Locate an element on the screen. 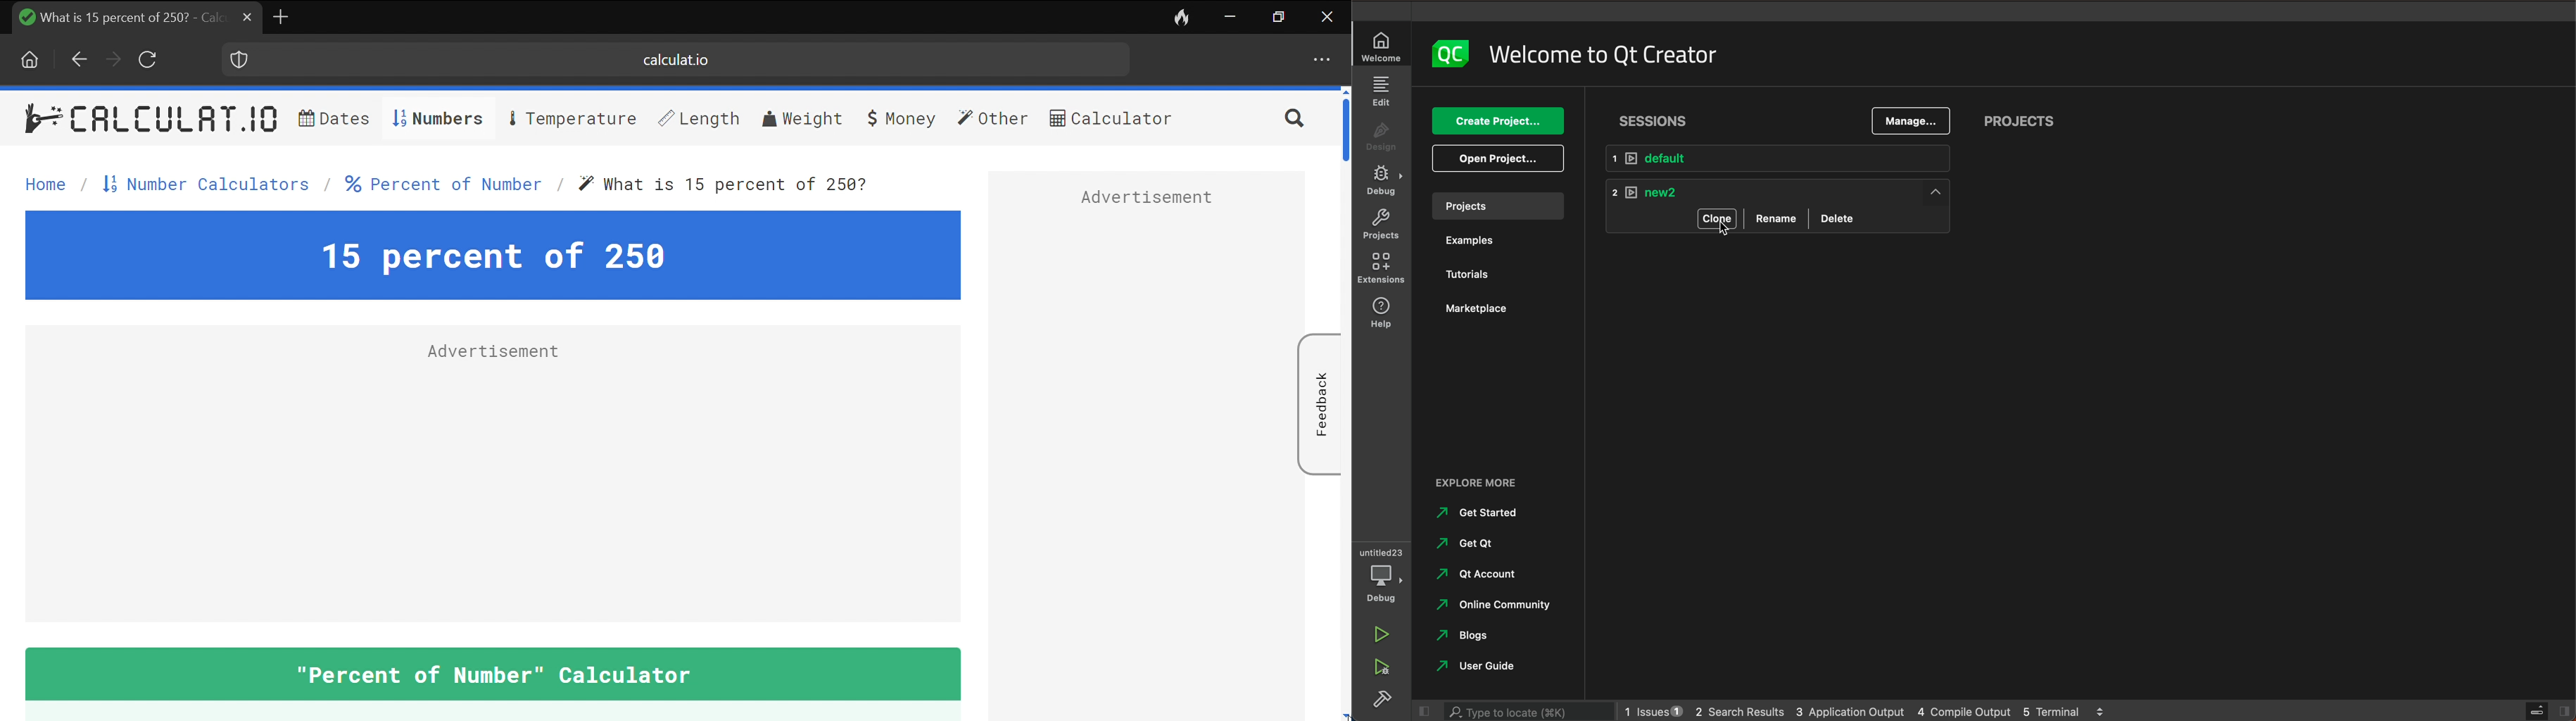 The image size is (2576, 728). tutorials is located at coordinates (1464, 270).